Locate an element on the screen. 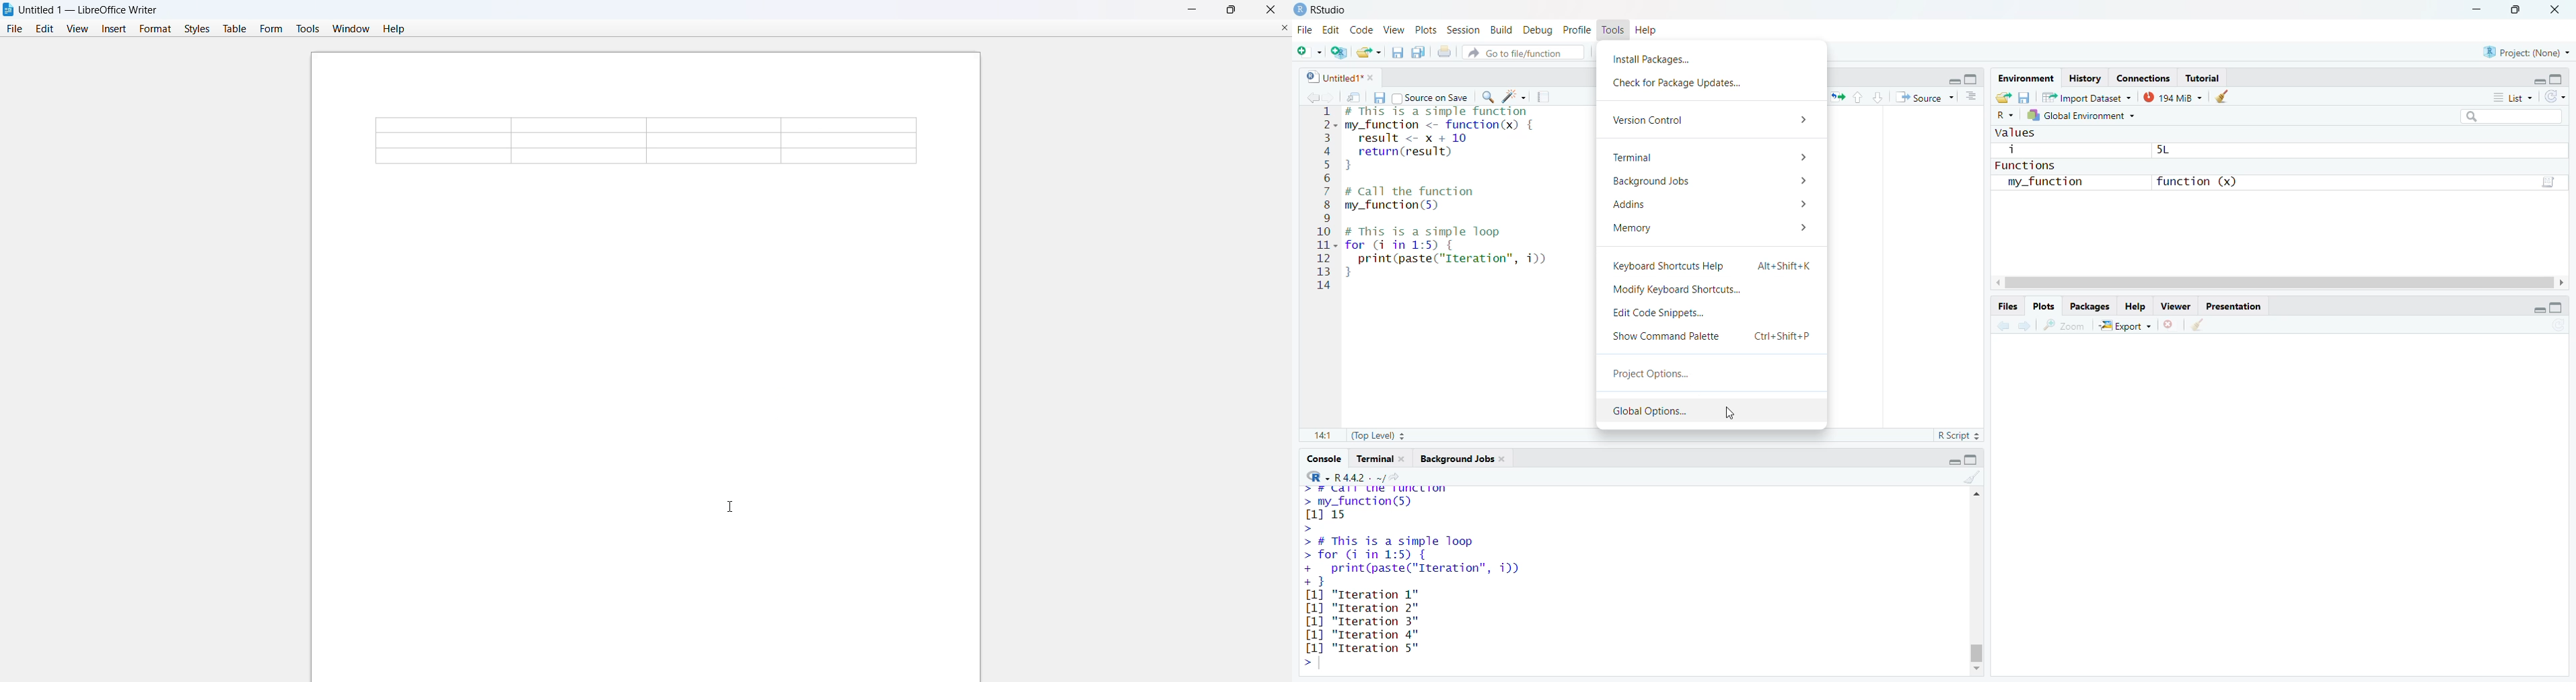  save current document is located at coordinates (1398, 51).